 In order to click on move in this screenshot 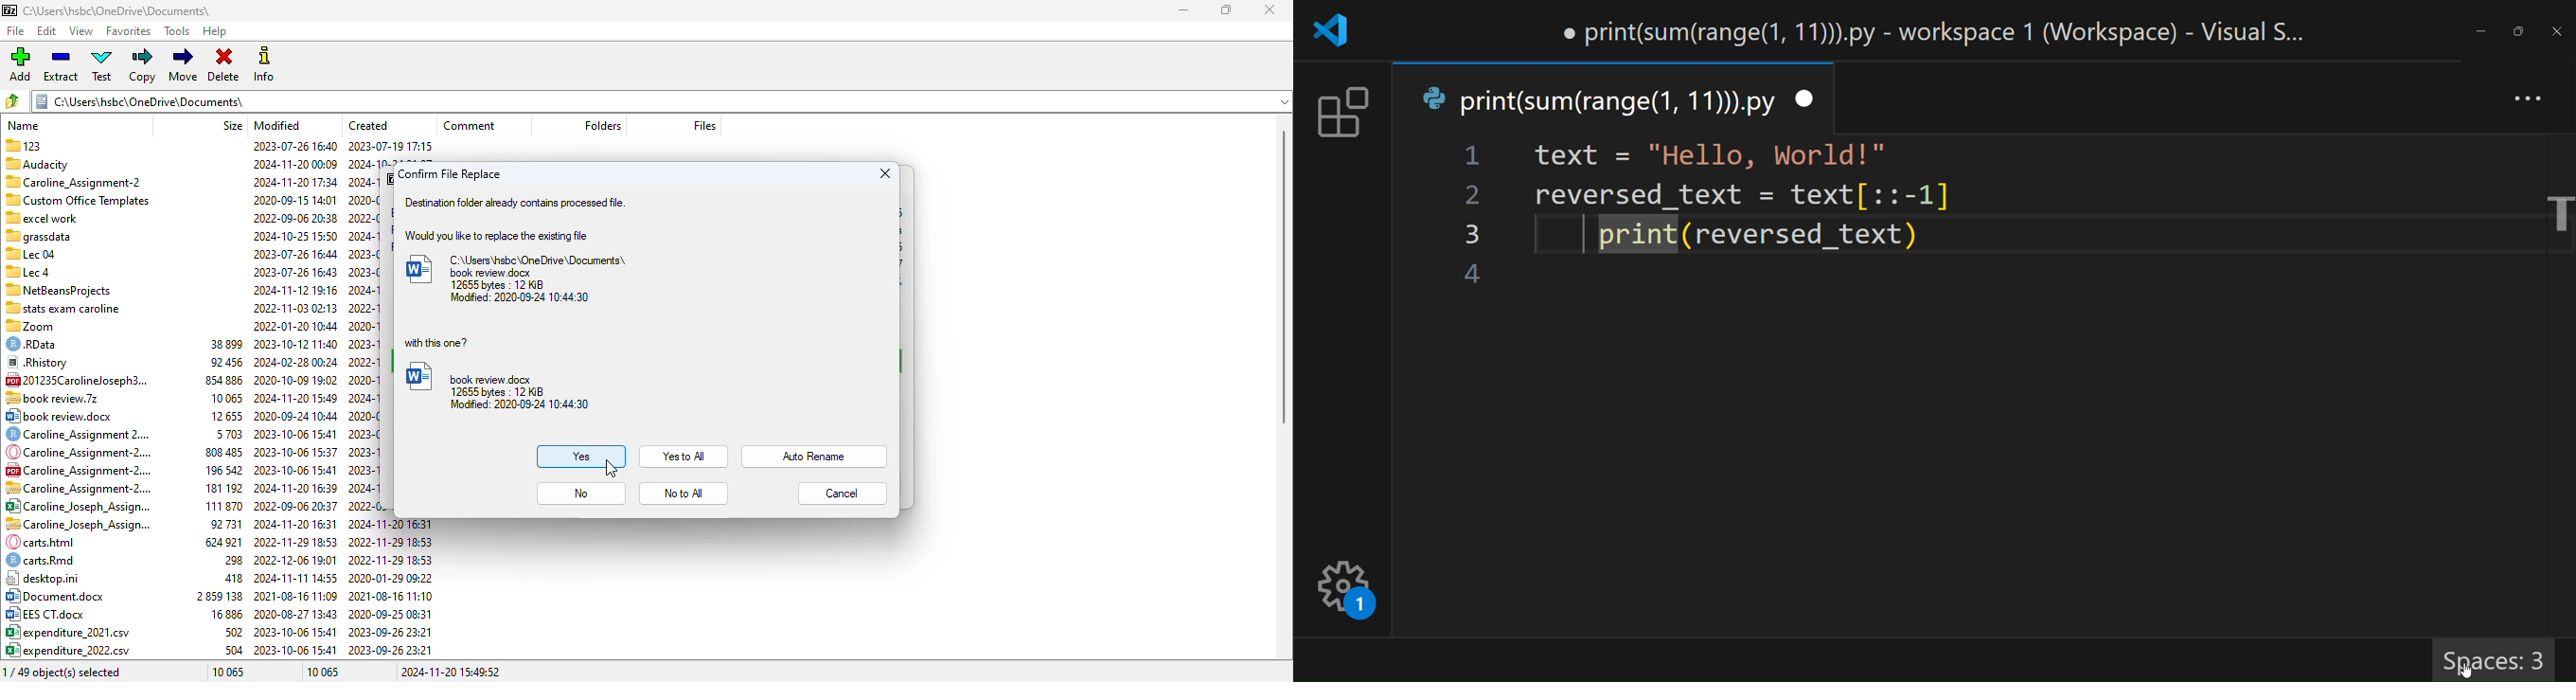, I will do `click(183, 65)`.